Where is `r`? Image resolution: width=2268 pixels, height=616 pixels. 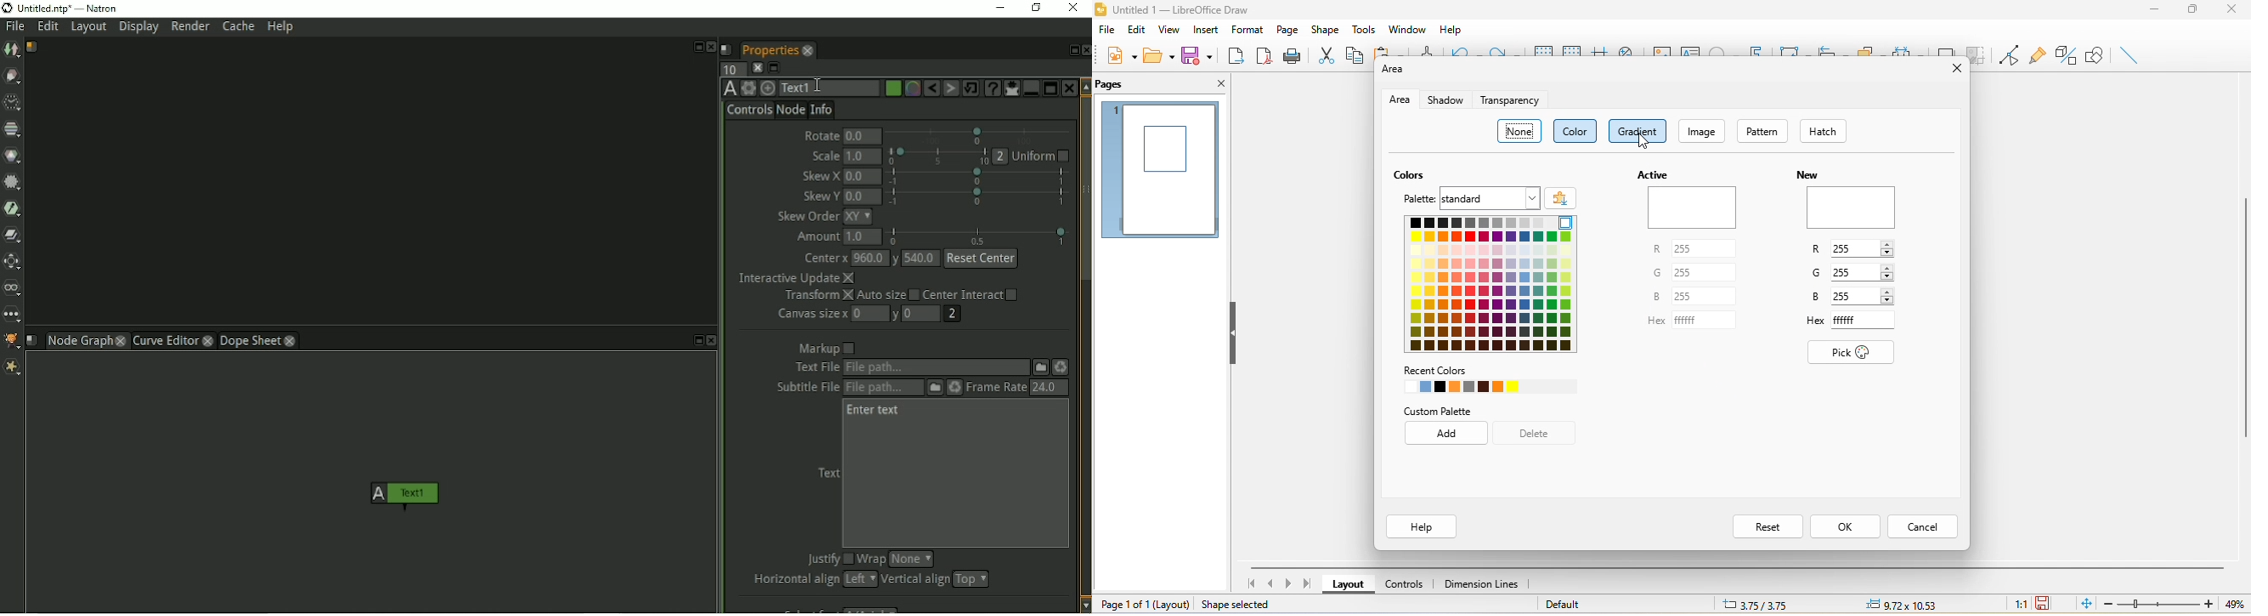 r is located at coordinates (1656, 250).